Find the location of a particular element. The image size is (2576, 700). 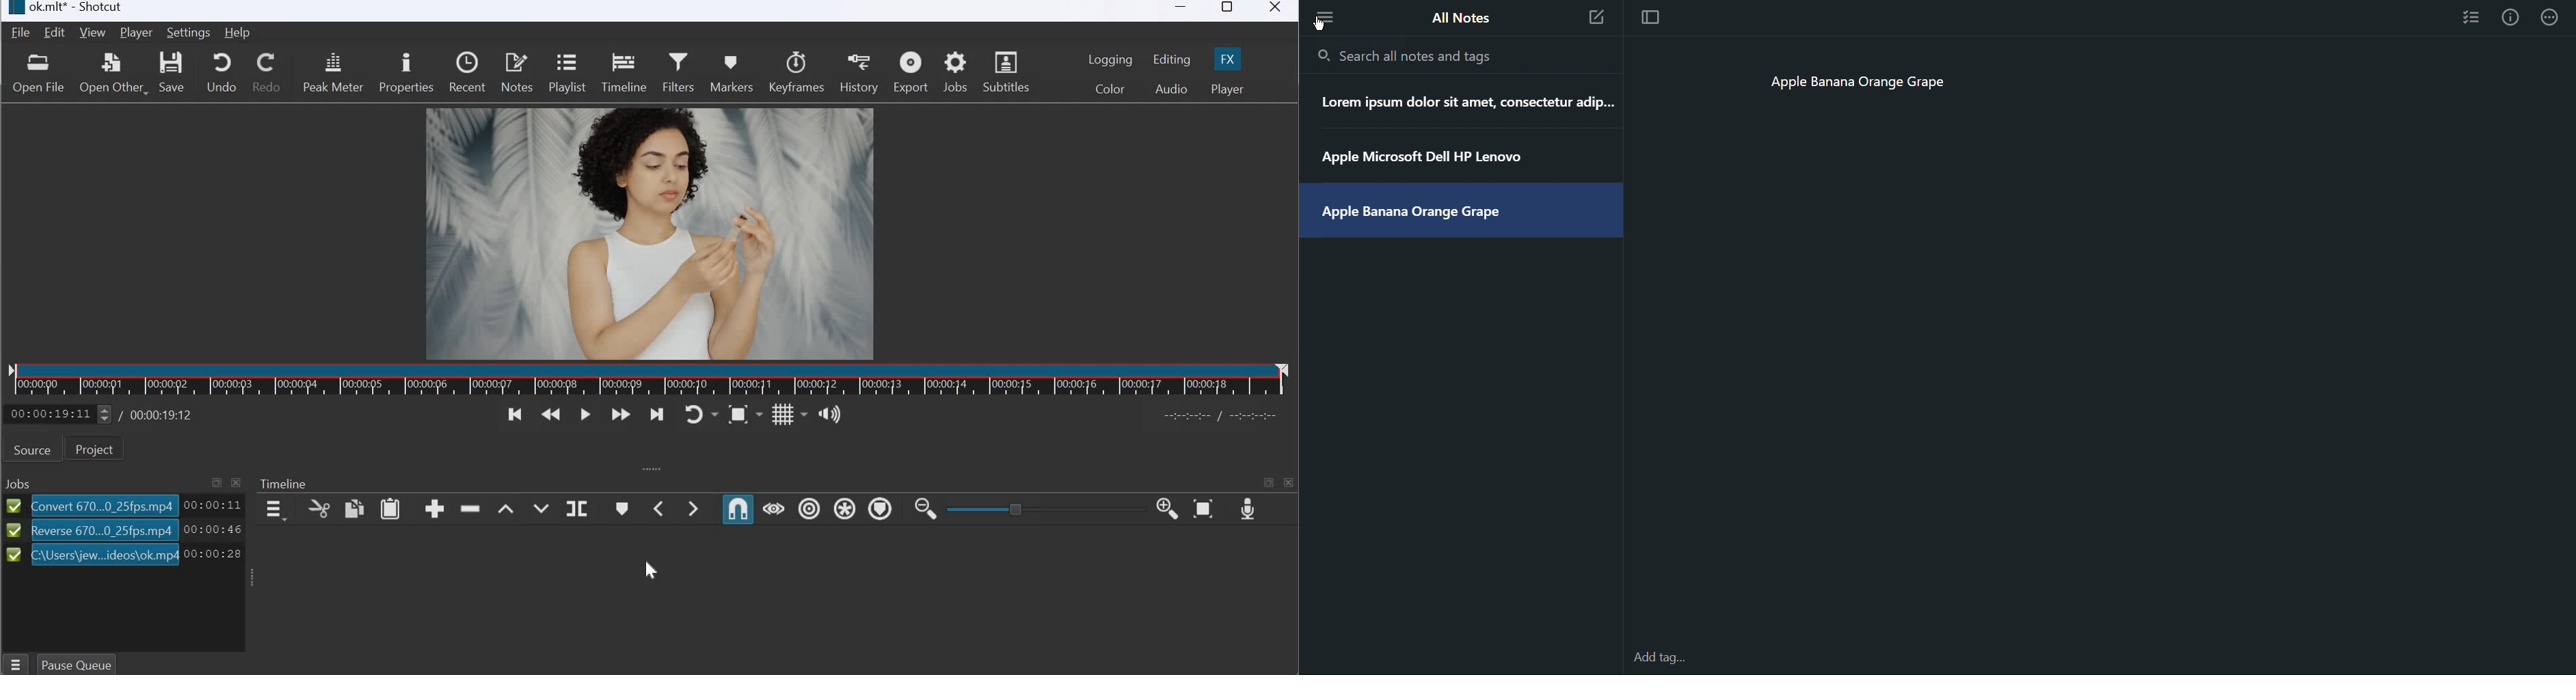

copy is located at coordinates (352, 509).